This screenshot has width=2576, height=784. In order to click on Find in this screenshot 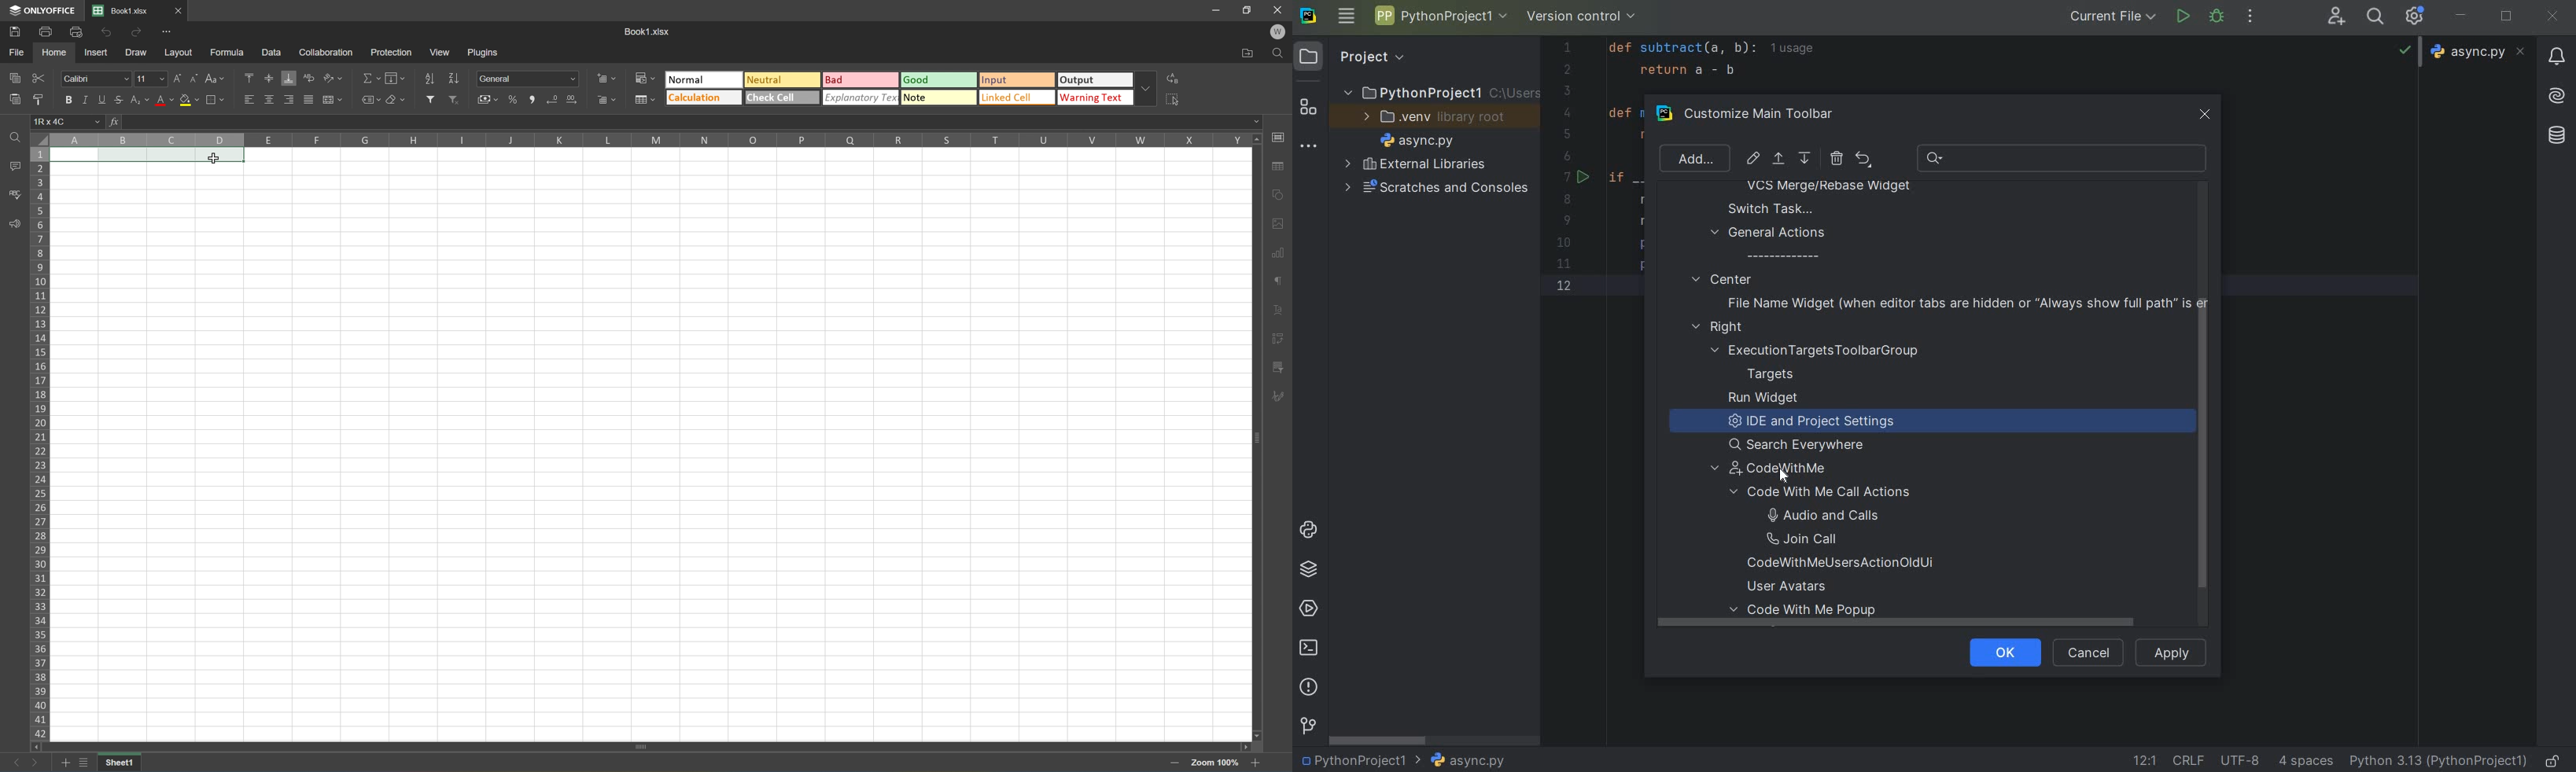, I will do `click(1280, 53)`.